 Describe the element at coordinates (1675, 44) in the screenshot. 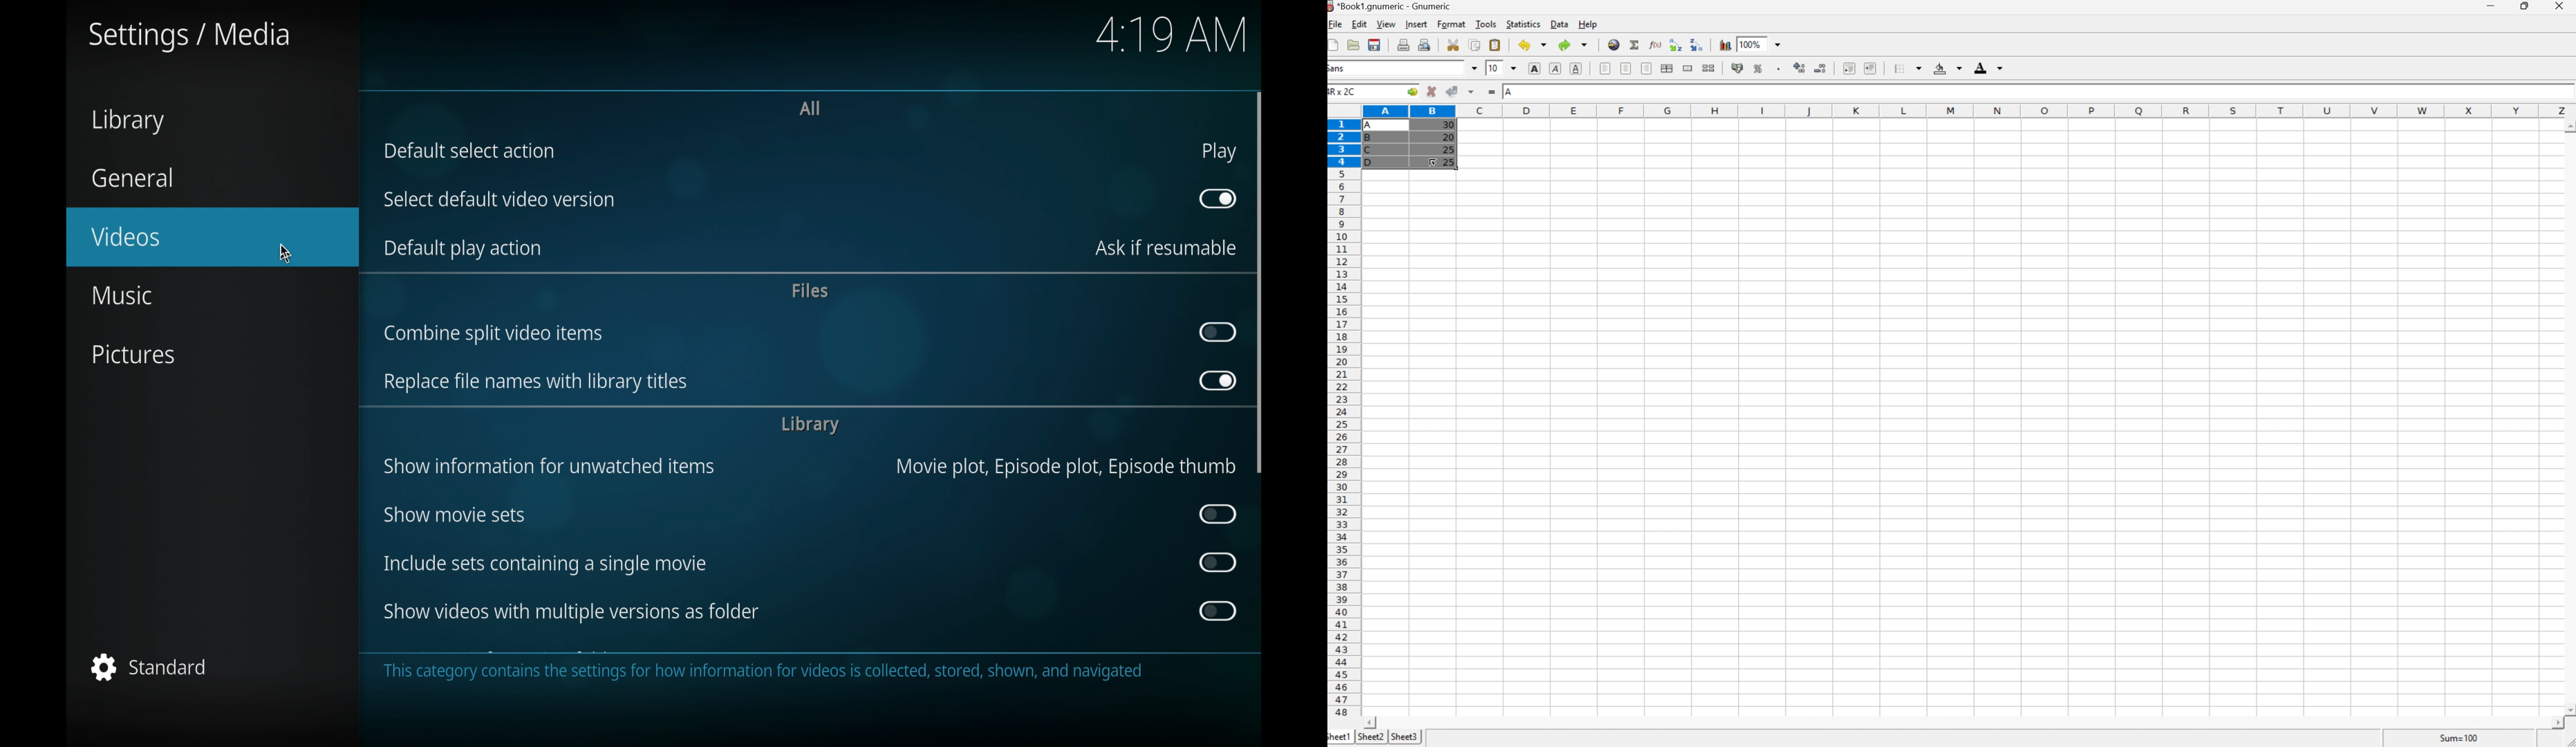

I see `Sort the selected region in descending order based on the first column selected` at that location.